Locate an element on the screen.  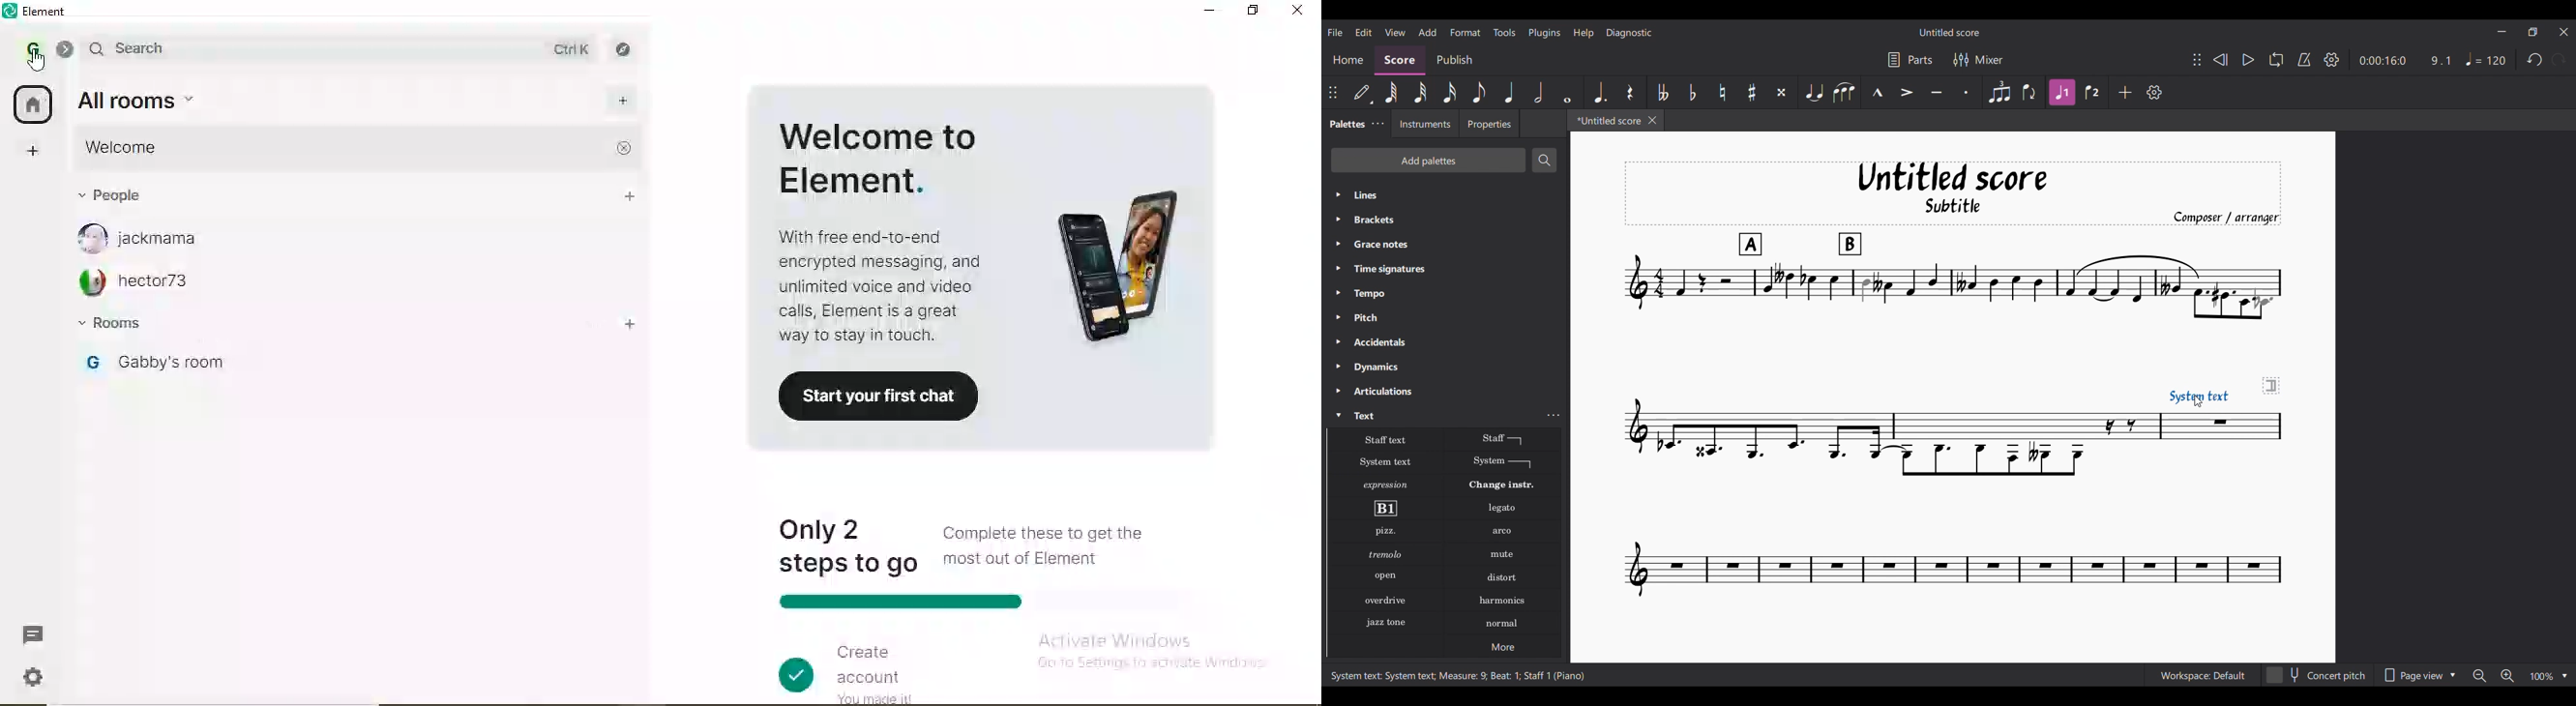
create account is located at coordinates (854, 667).